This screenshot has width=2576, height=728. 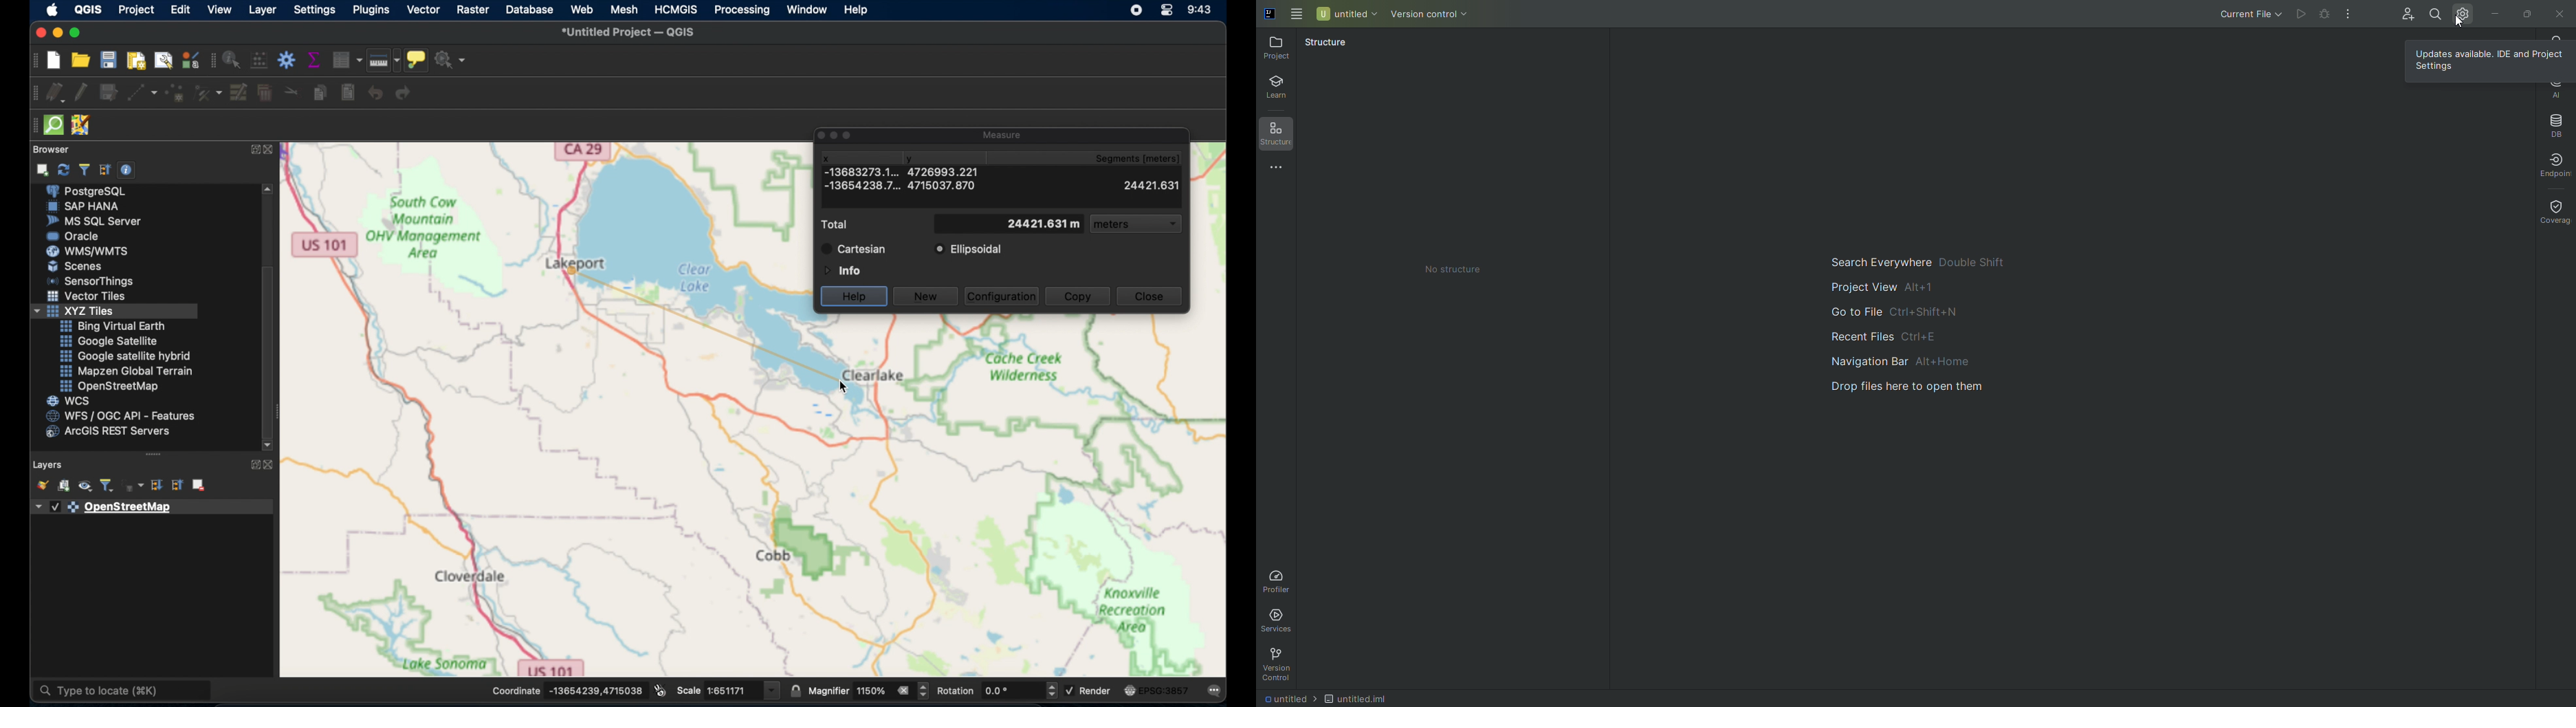 What do you see at coordinates (1283, 89) in the screenshot?
I see `Learn` at bounding box center [1283, 89].